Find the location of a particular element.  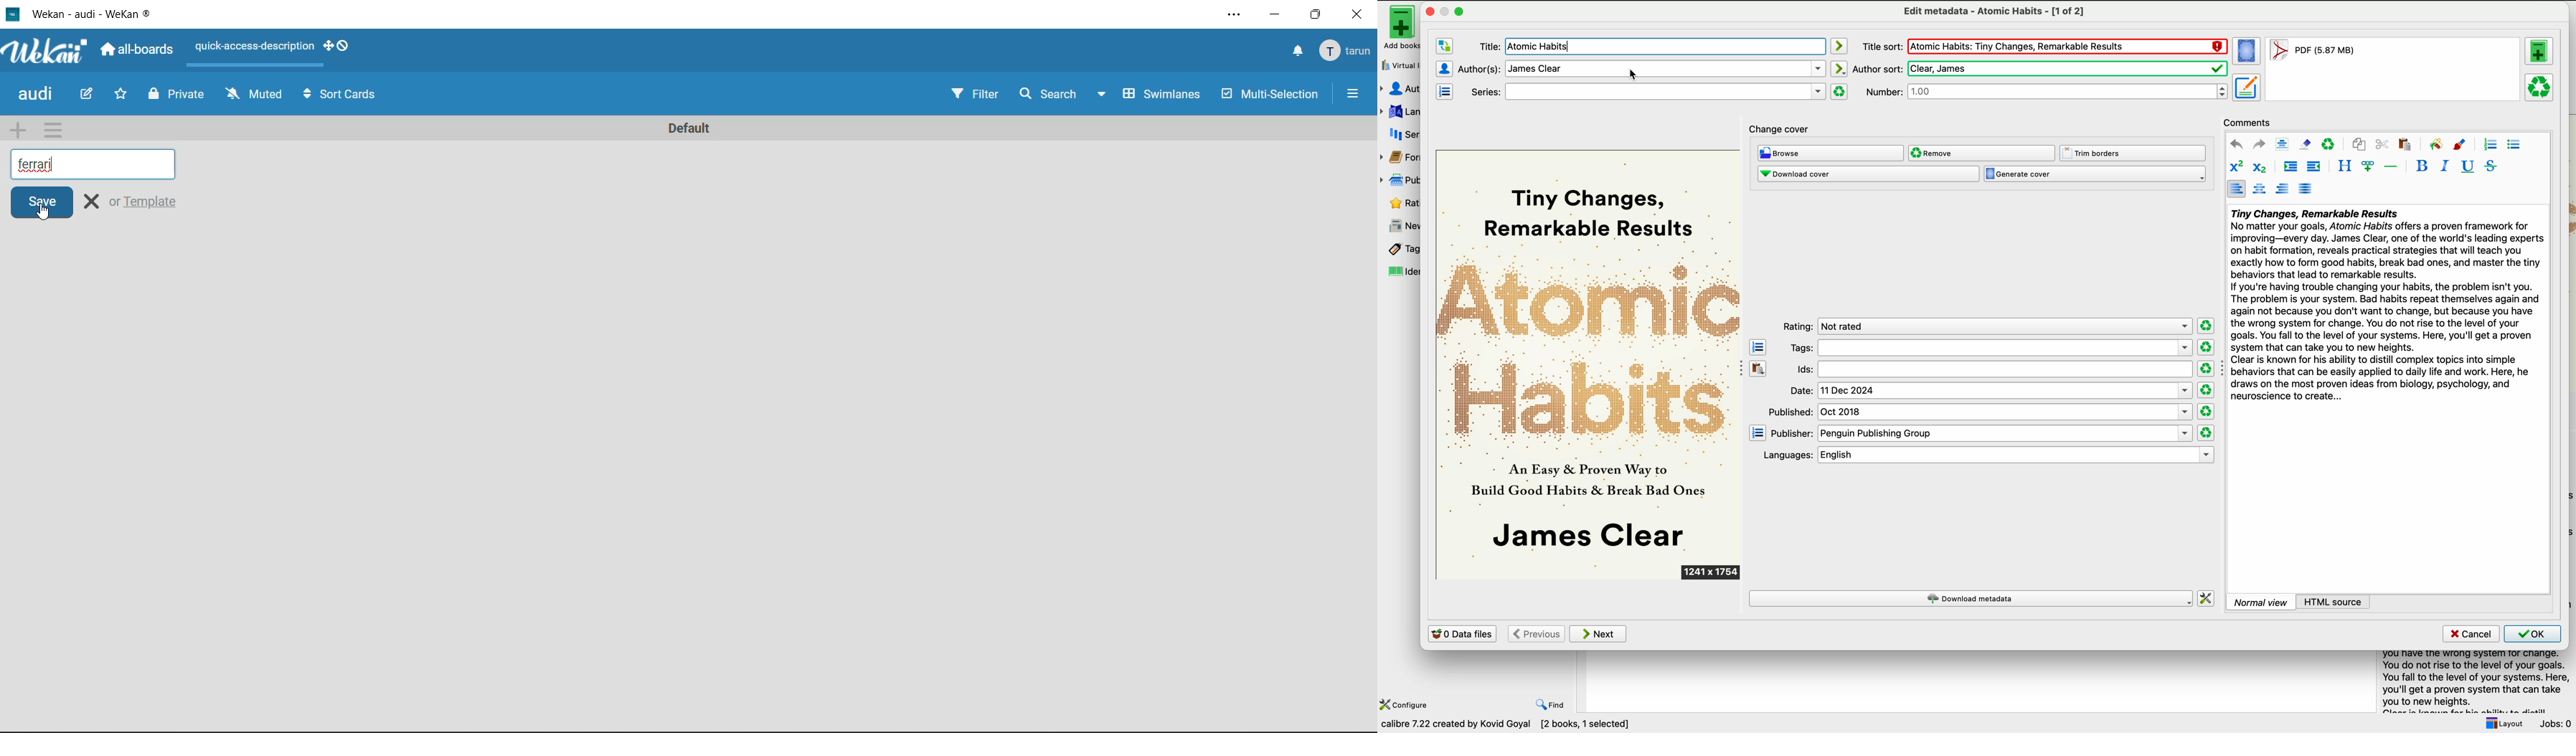

close is located at coordinates (1429, 11).